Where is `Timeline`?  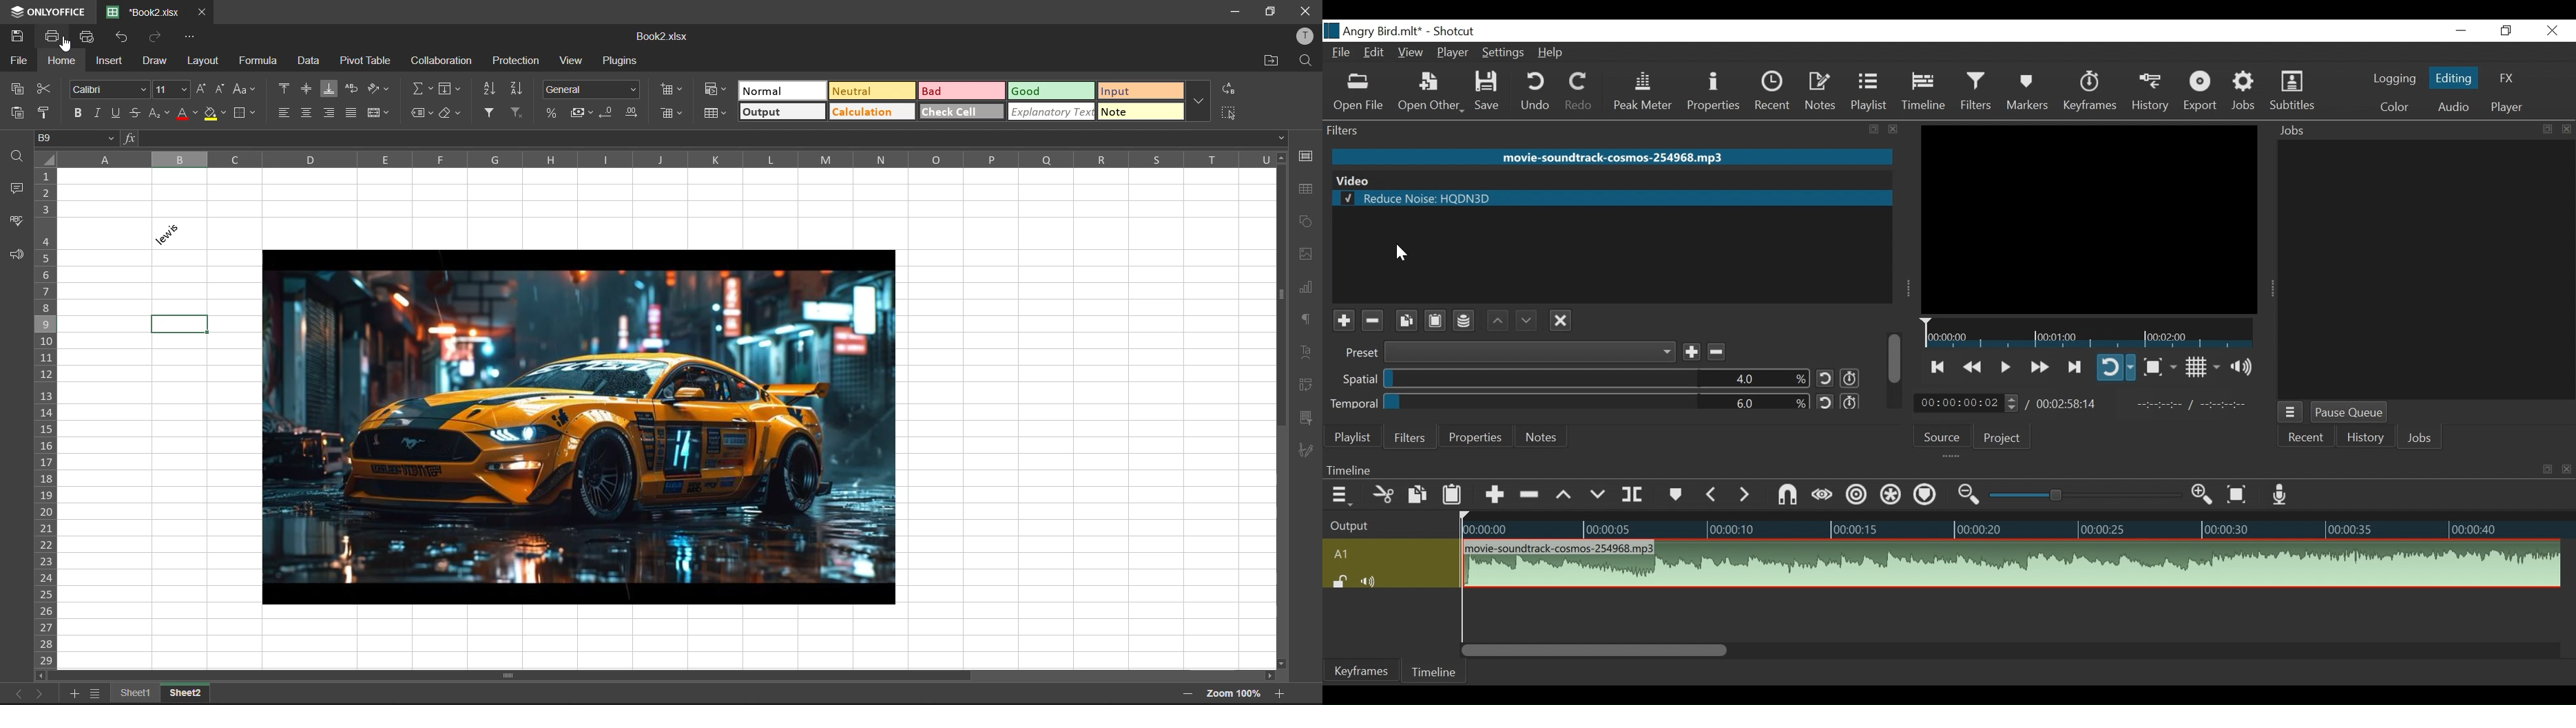
Timeline is located at coordinates (1433, 672).